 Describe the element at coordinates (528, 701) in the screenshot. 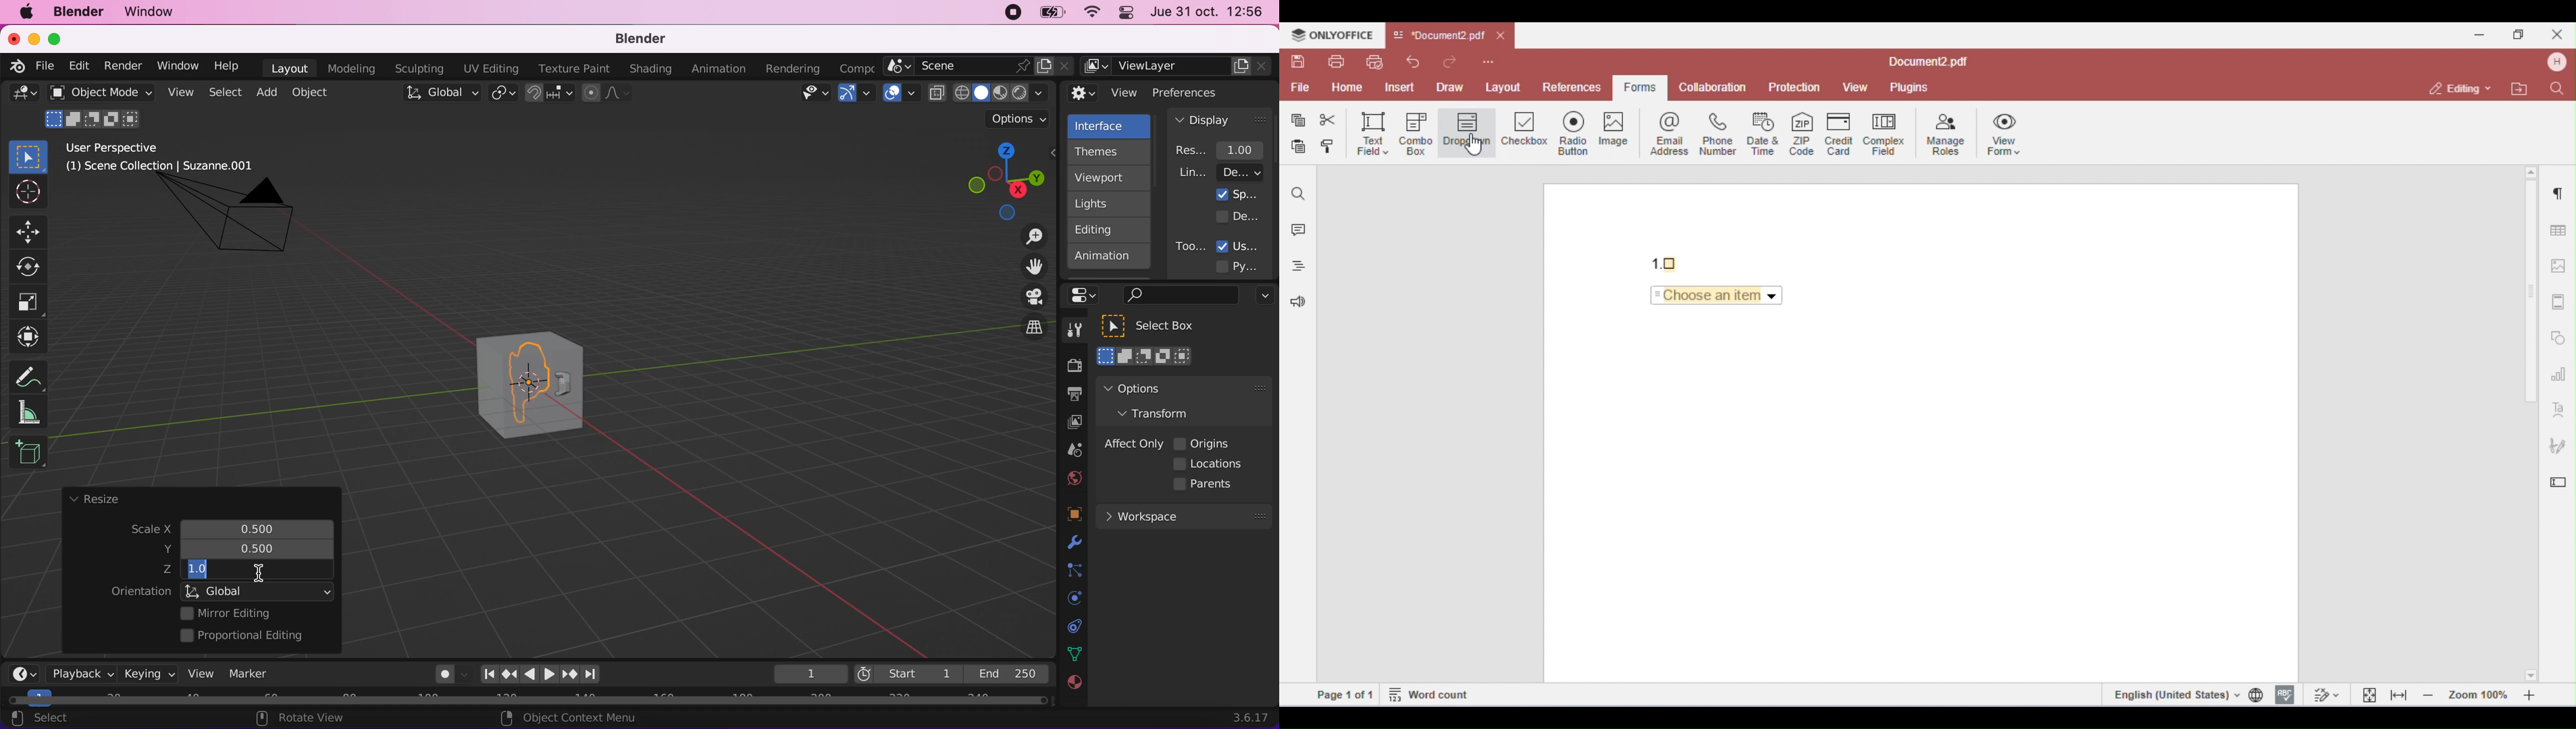

I see `horizontal scroll bar` at that location.